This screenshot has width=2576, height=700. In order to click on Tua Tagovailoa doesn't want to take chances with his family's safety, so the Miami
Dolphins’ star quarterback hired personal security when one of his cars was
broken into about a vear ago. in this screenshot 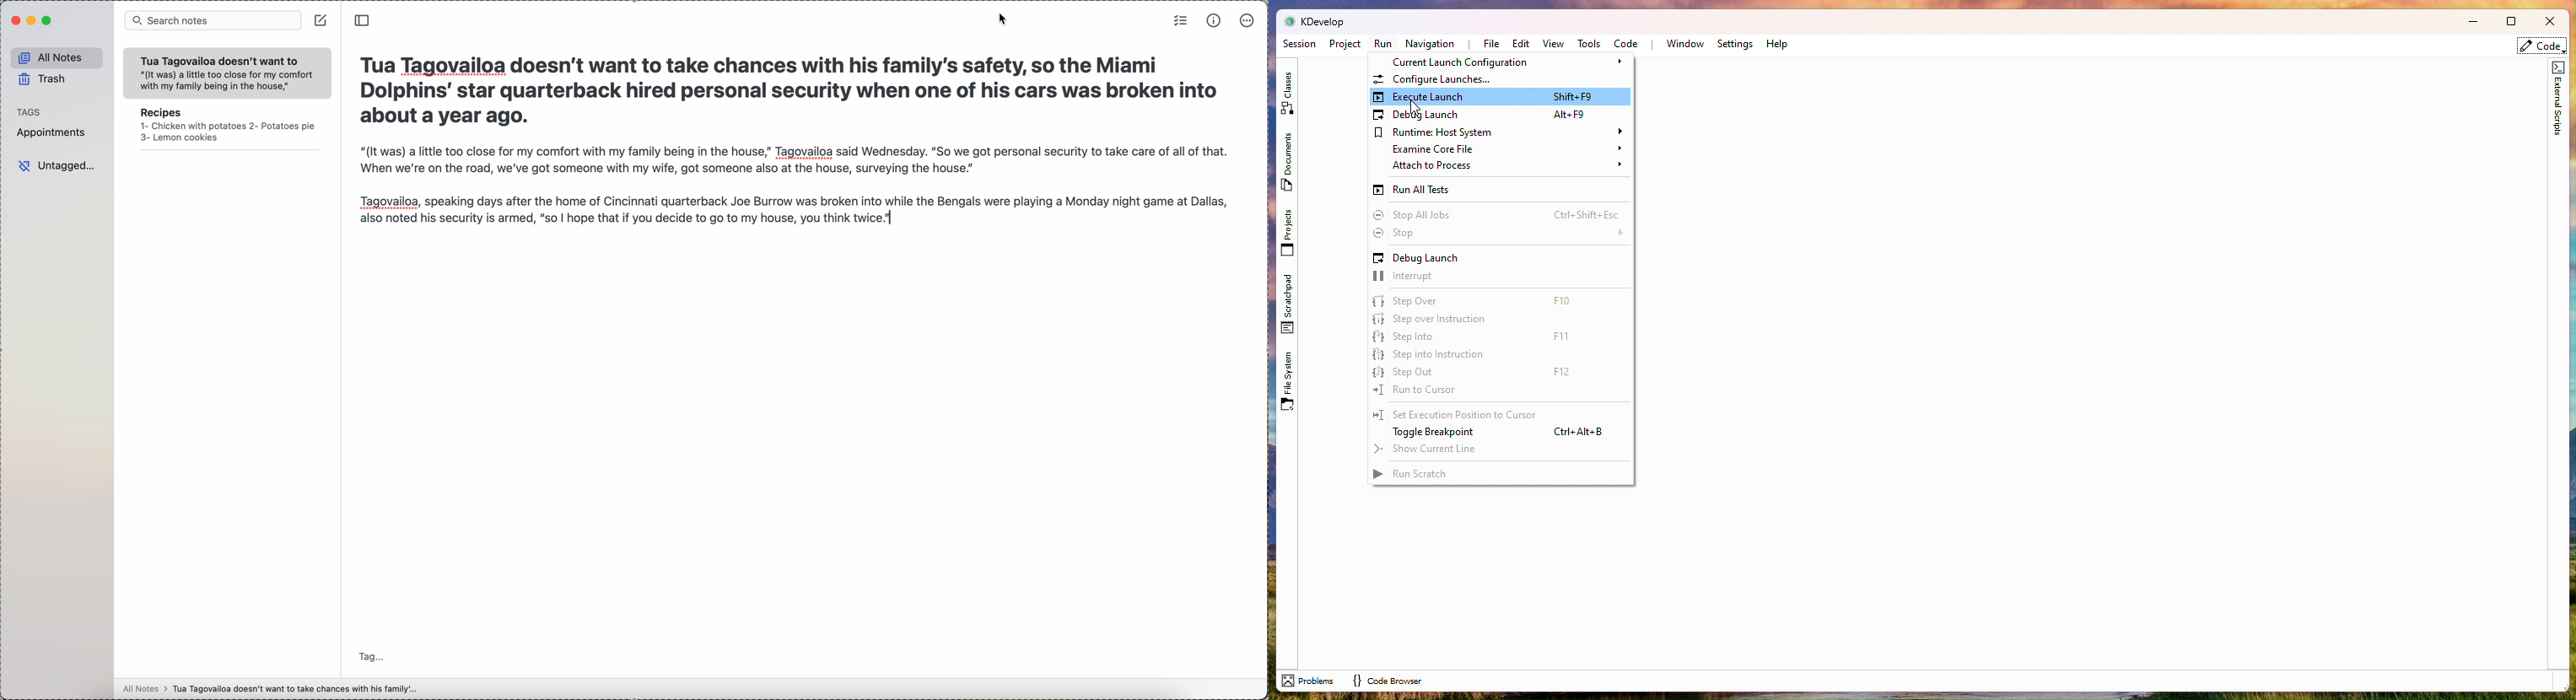, I will do `click(800, 93)`.